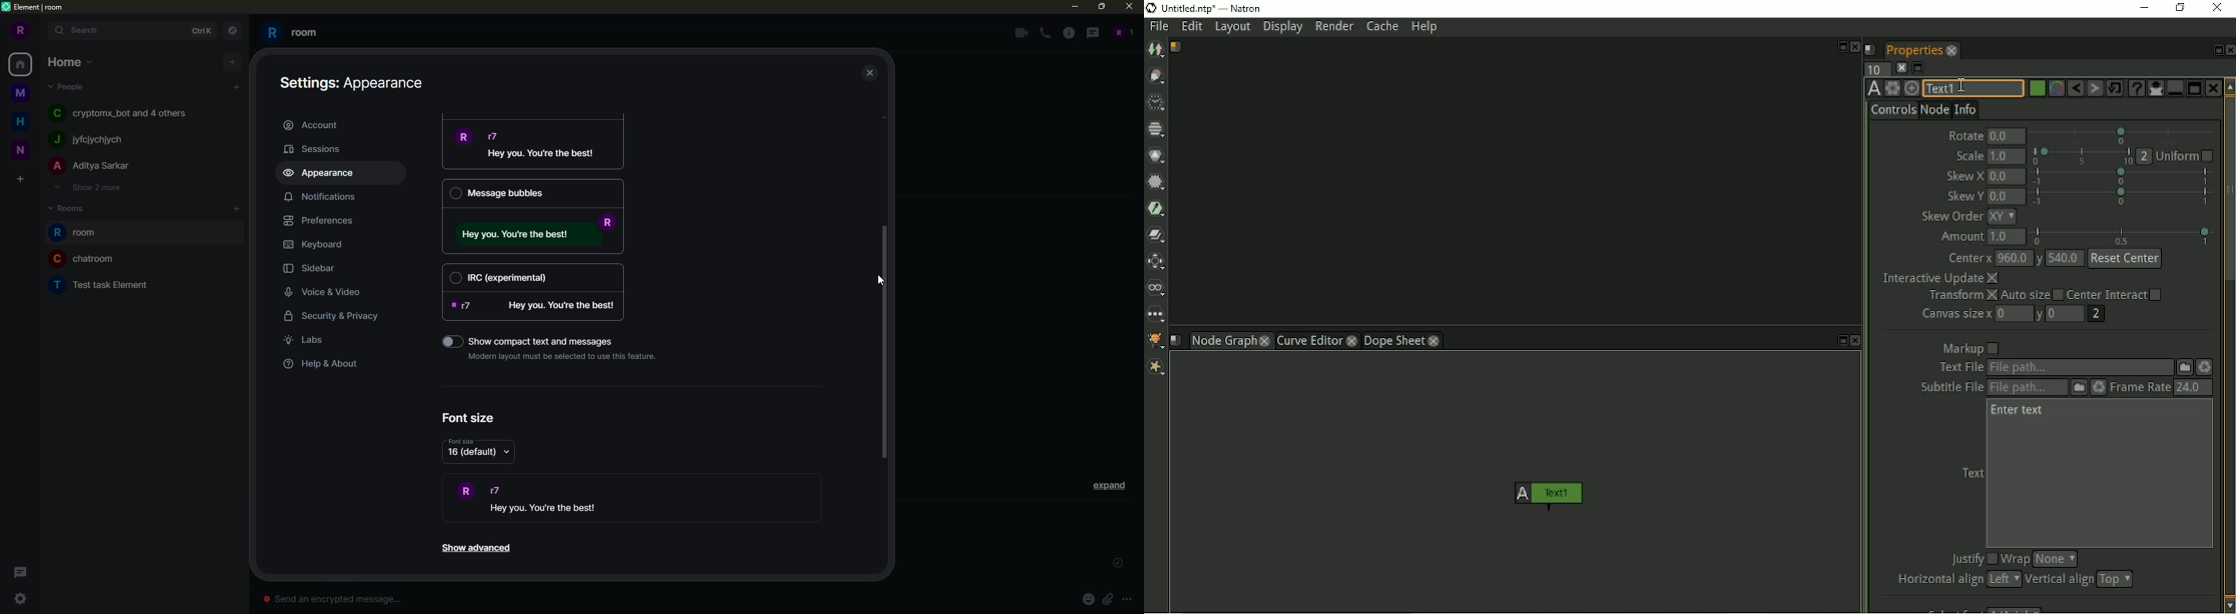 The width and height of the screenshot is (2240, 616). Describe the element at coordinates (534, 277) in the screenshot. I see `IRC (experimental)` at that location.